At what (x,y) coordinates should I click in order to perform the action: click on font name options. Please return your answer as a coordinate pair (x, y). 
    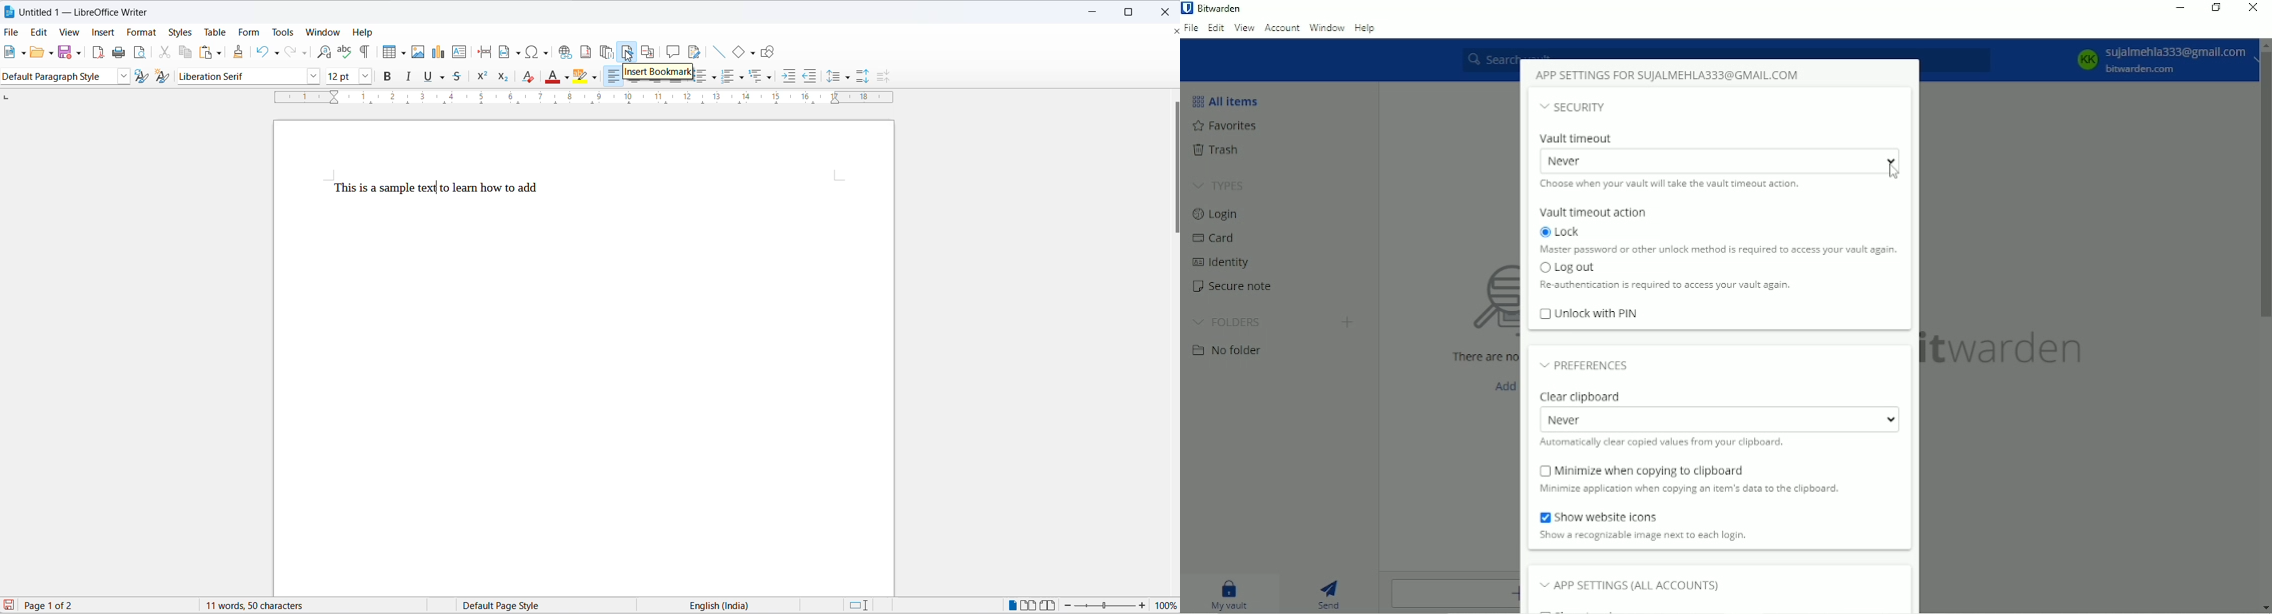
    Looking at the image, I should click on (313, 77).